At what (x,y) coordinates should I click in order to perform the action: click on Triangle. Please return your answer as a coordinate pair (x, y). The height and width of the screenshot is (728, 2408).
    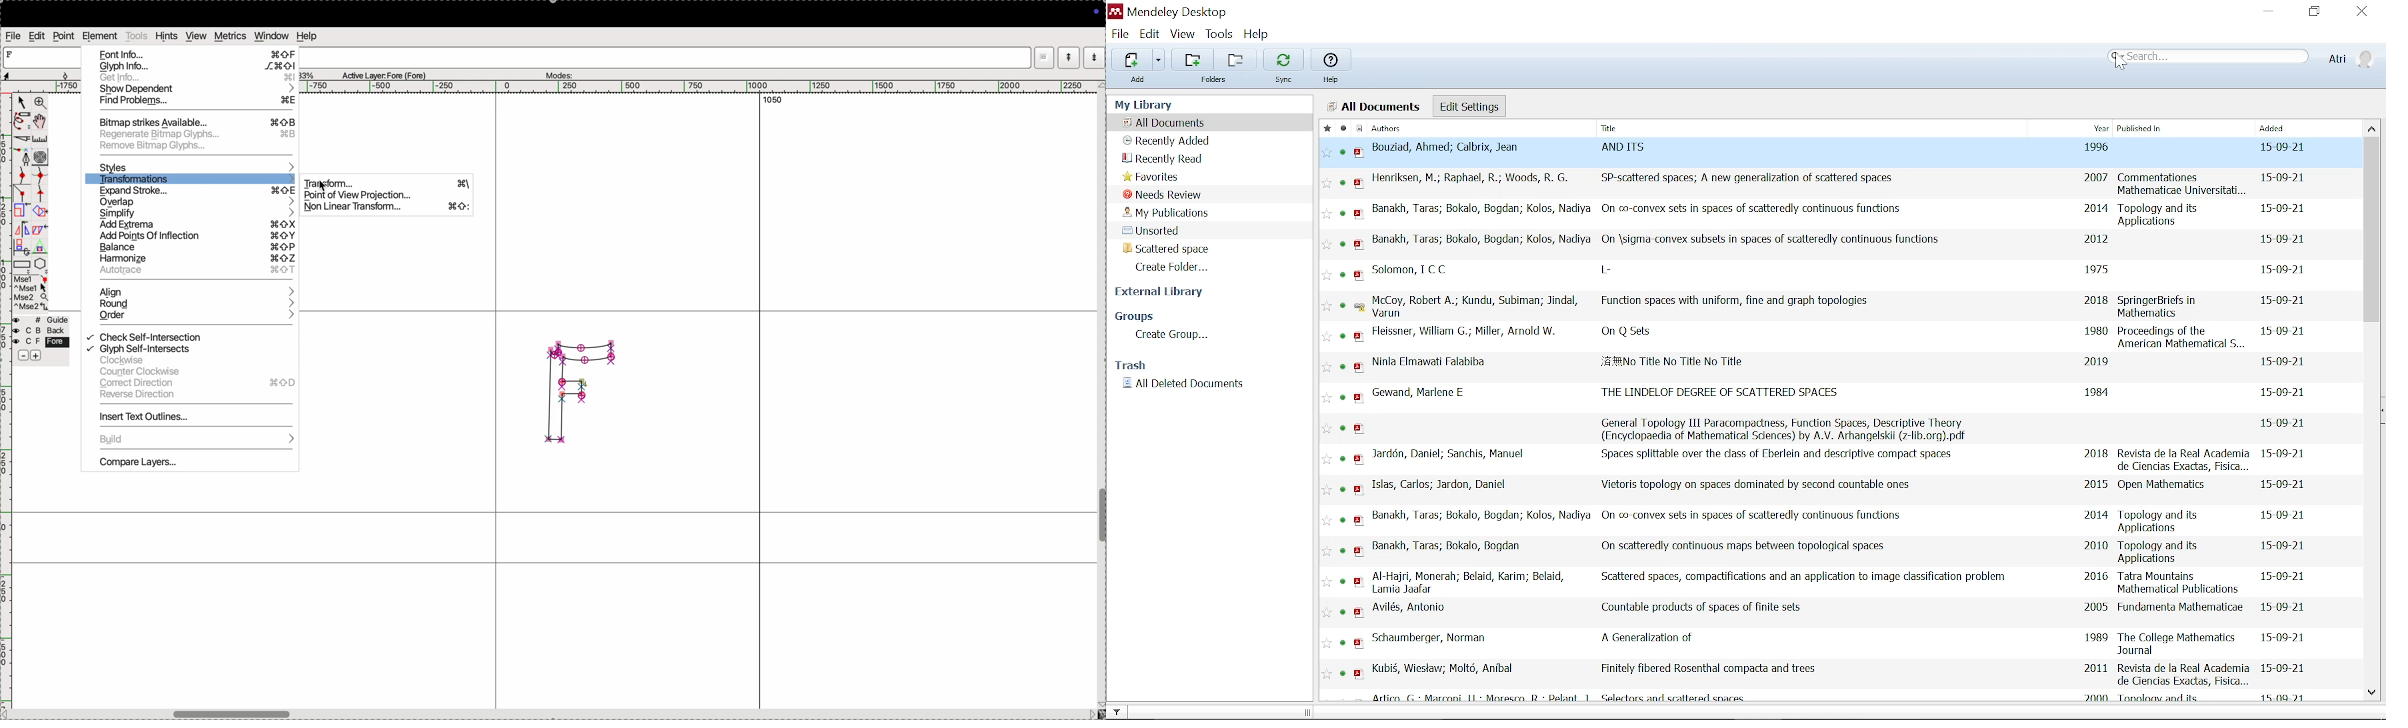
    Looking at the image, I should click on (40, 247).